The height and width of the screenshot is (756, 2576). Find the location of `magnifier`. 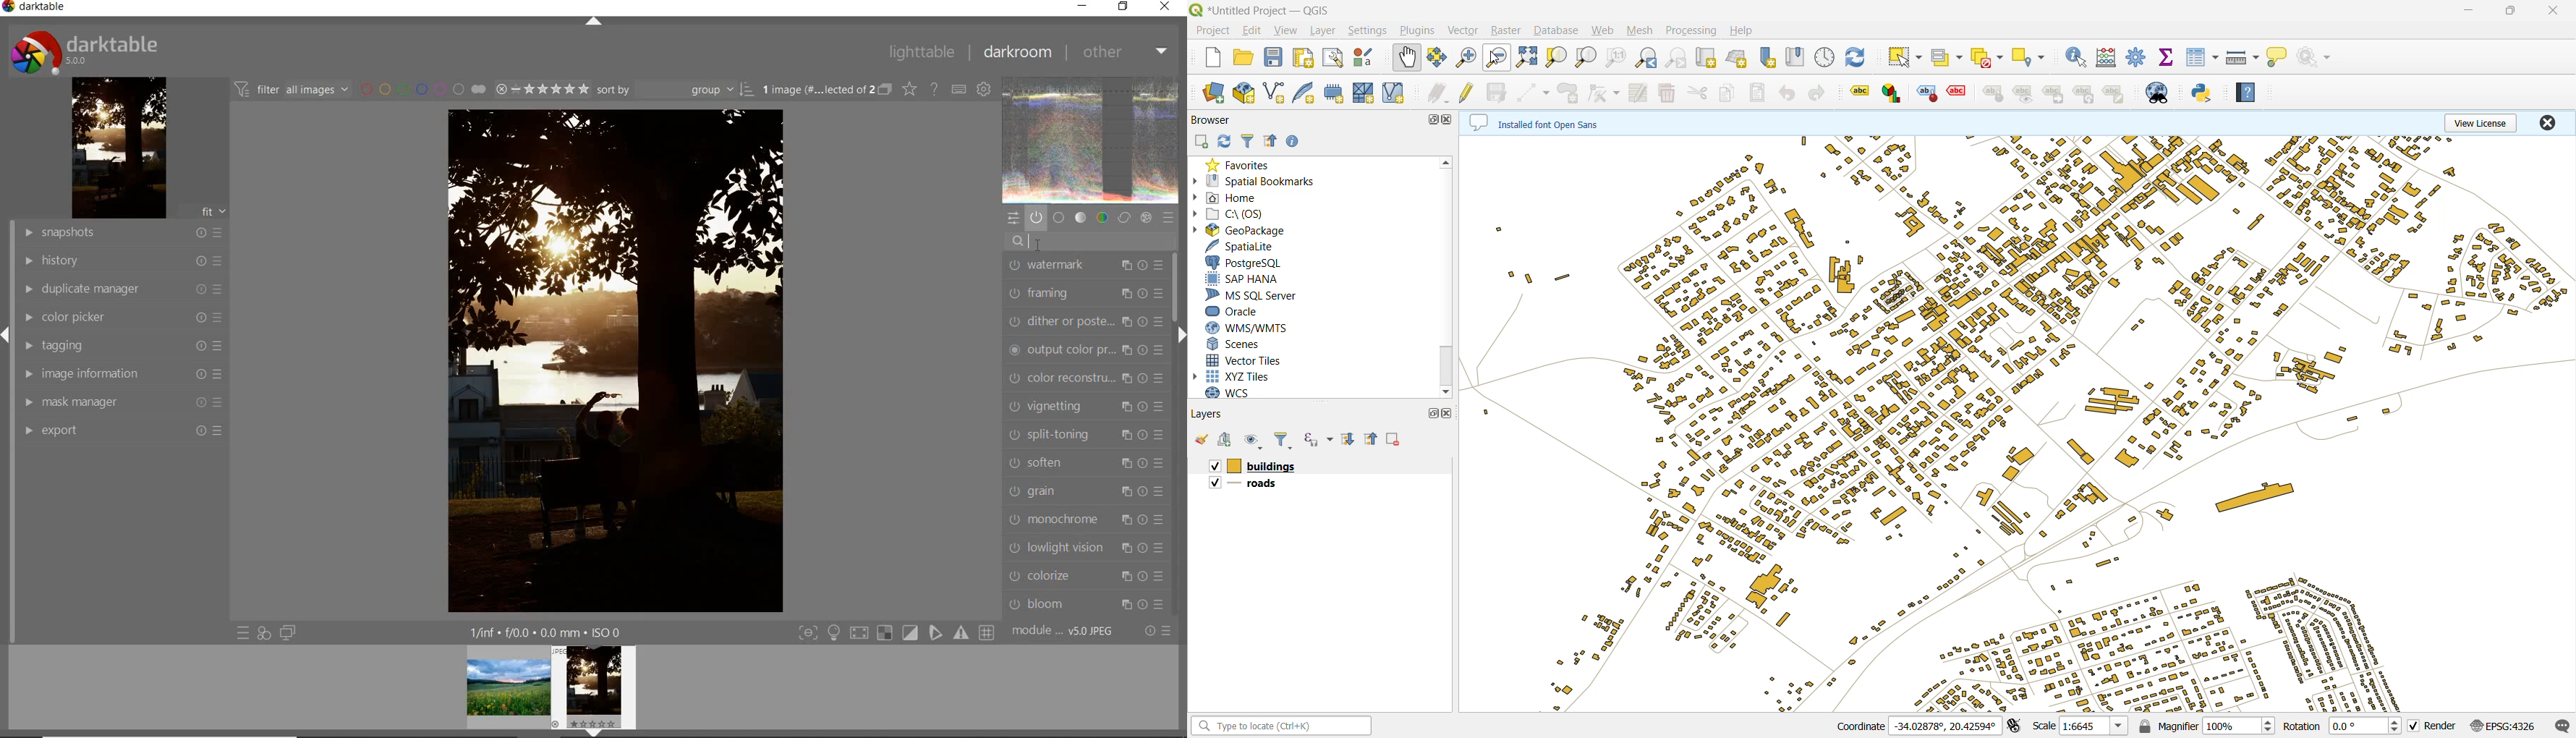

magnifier is located at coordinates (2203, 726).